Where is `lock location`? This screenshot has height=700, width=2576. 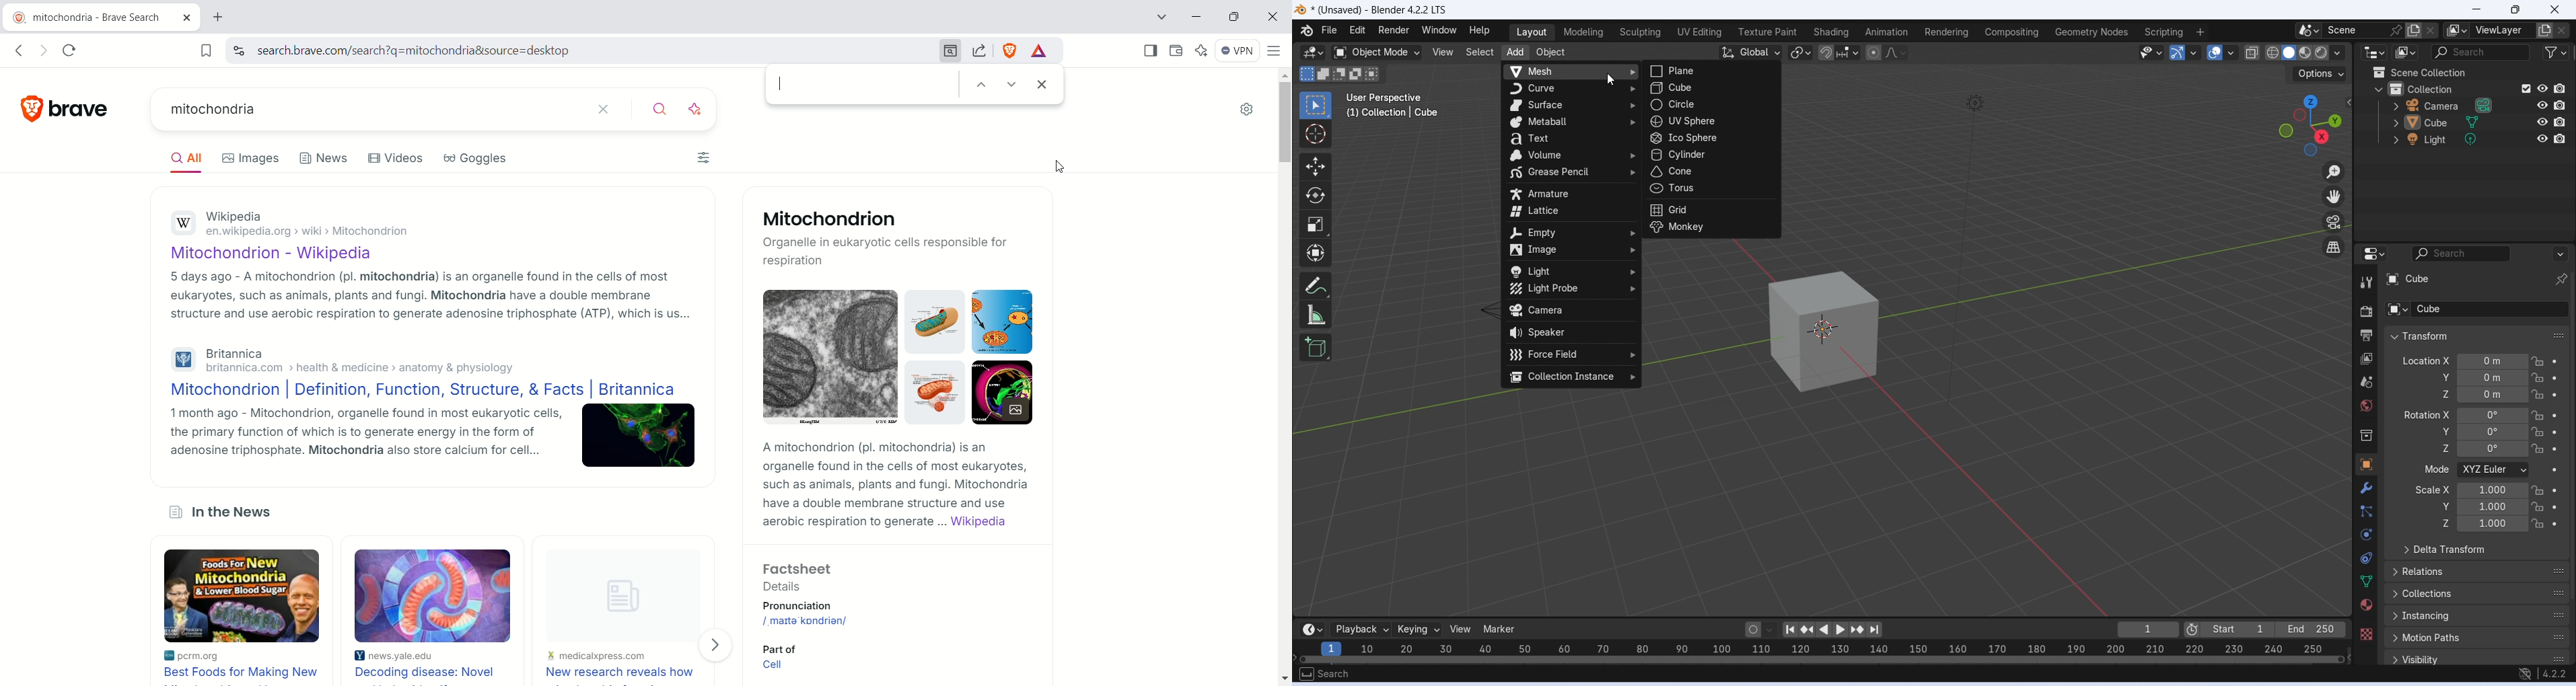 lock location is located at coordinates (2538, 415).